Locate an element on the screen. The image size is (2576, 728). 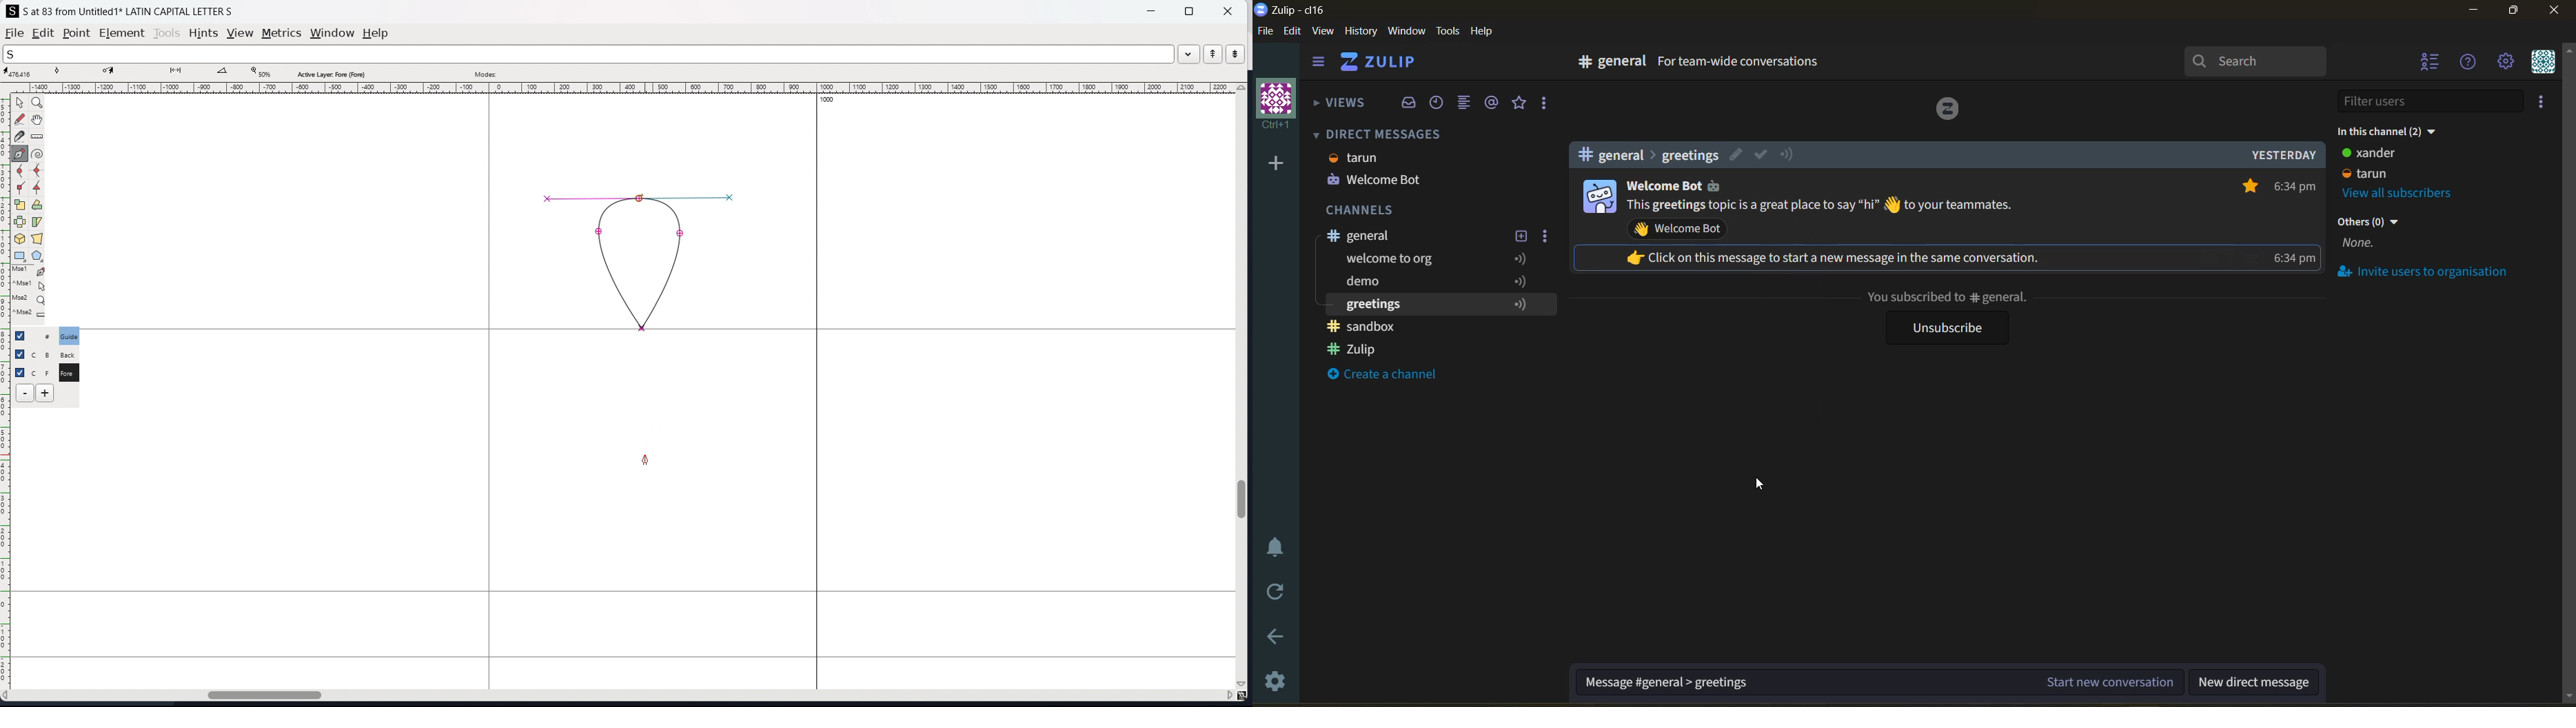
welcome bot is located at coordinates (1662, 188).